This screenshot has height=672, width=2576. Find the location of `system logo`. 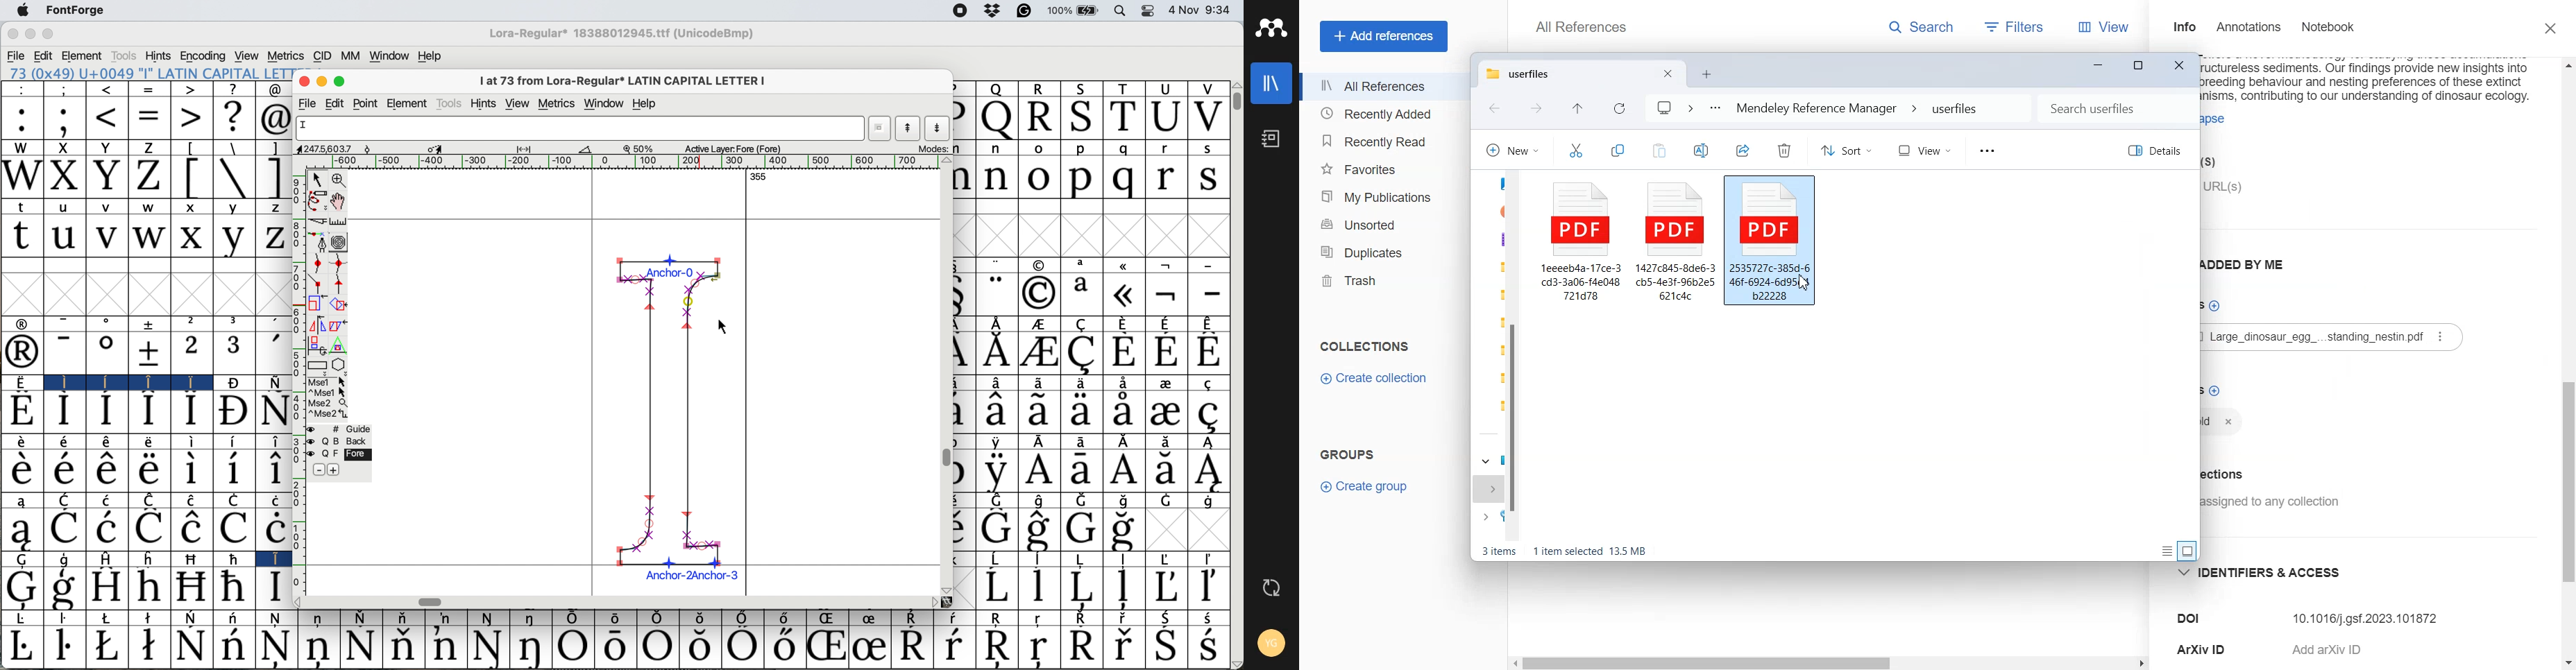

system logo is located at coordinates (22, 10).